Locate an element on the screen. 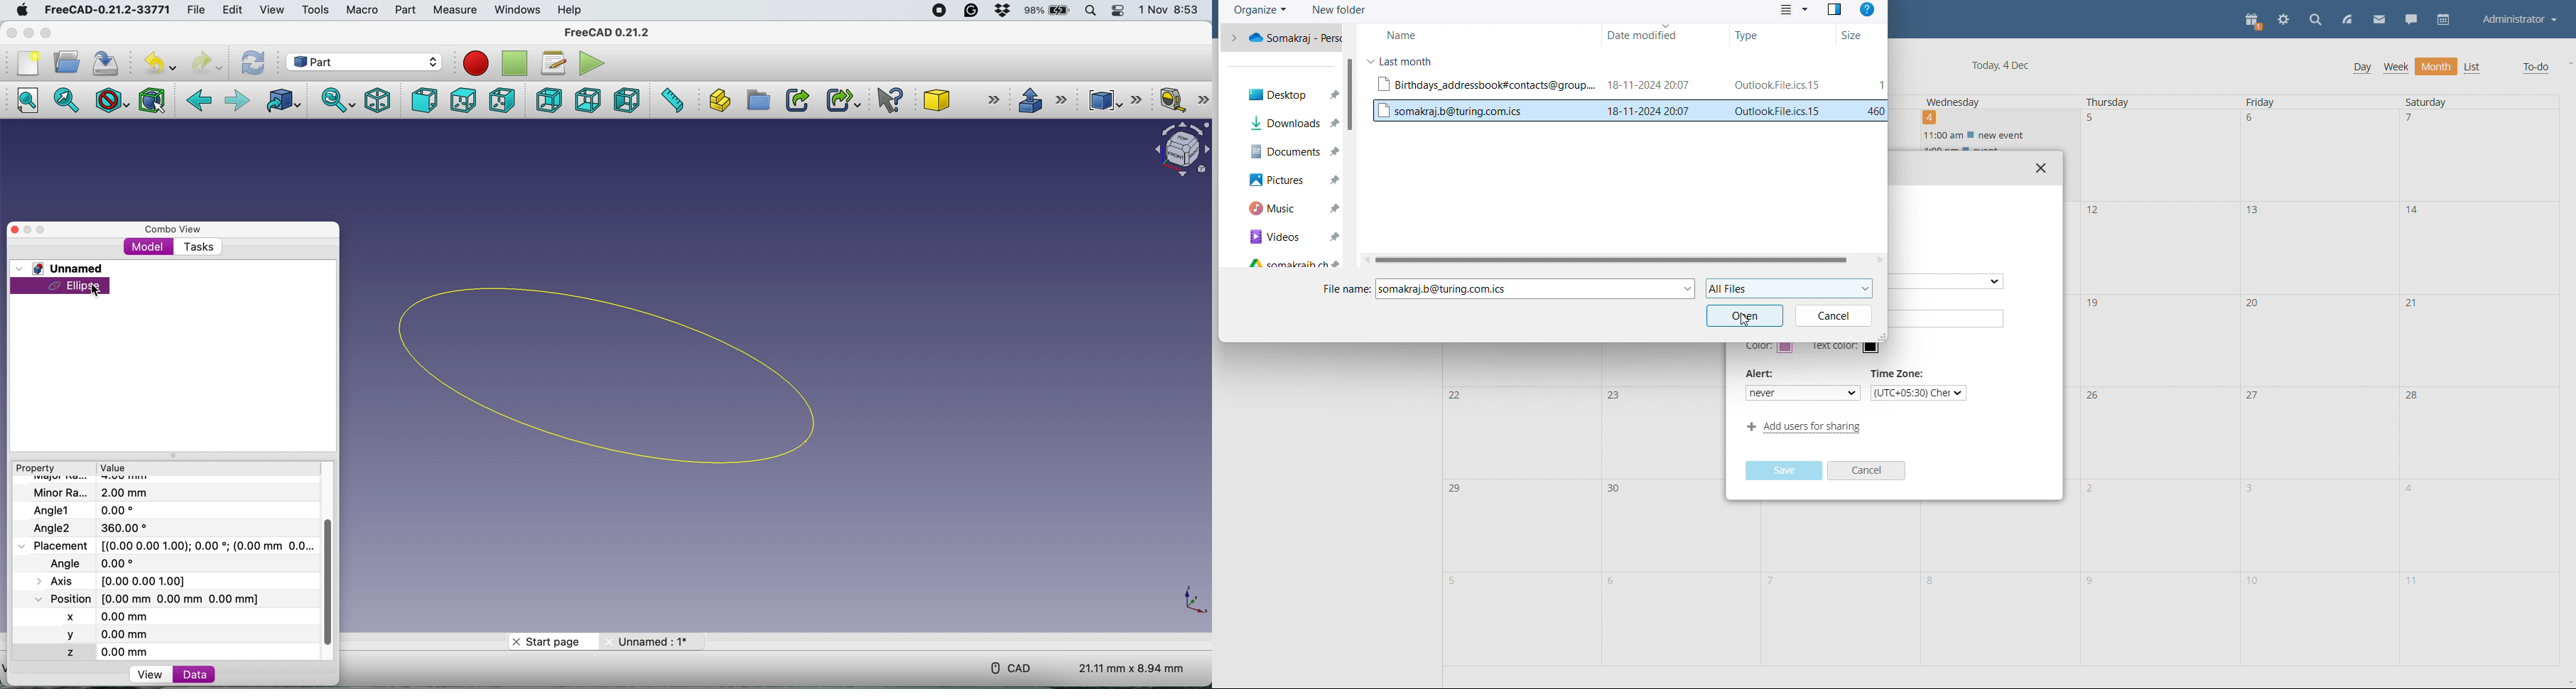 This screenshot has width=2576, height=700. what's this is located at coordinates (893, 101).